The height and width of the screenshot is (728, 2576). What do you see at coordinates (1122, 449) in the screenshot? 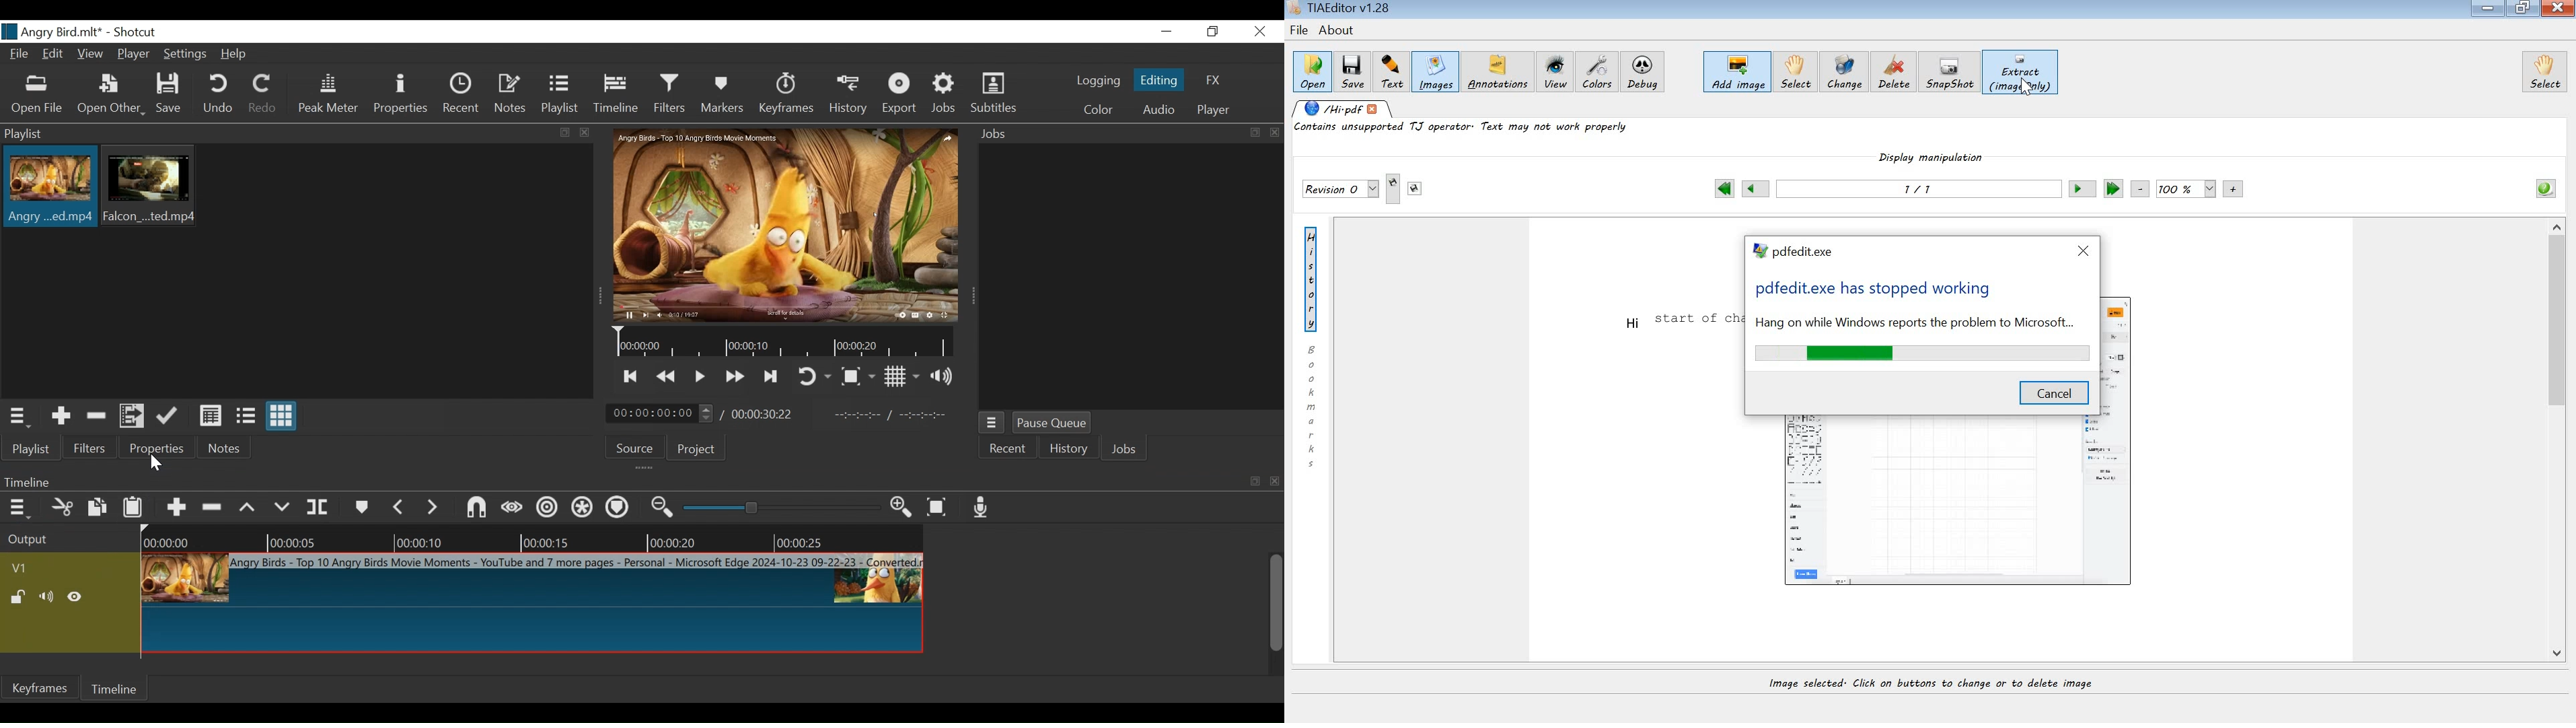
I see `Jobs` at bounding box center [1122, 449].